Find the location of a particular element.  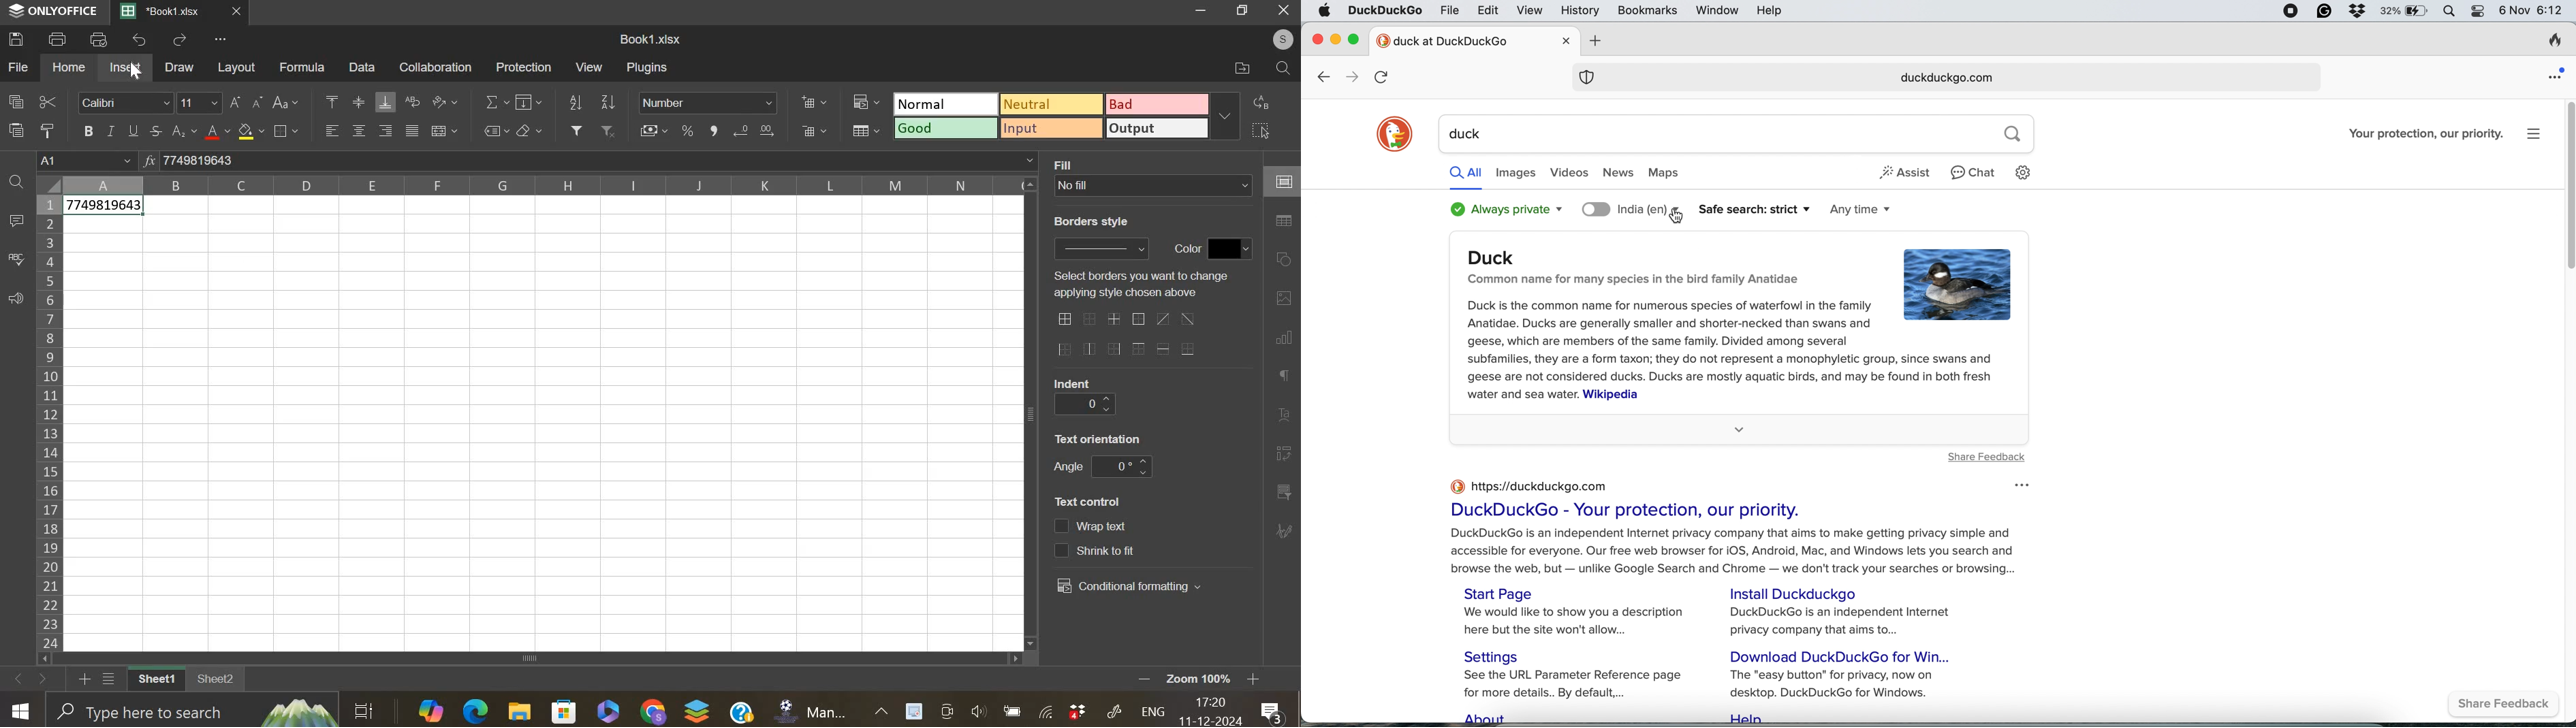

We would like to show you a description
here but the site won't allow... is located at coordinates (1579, 622).